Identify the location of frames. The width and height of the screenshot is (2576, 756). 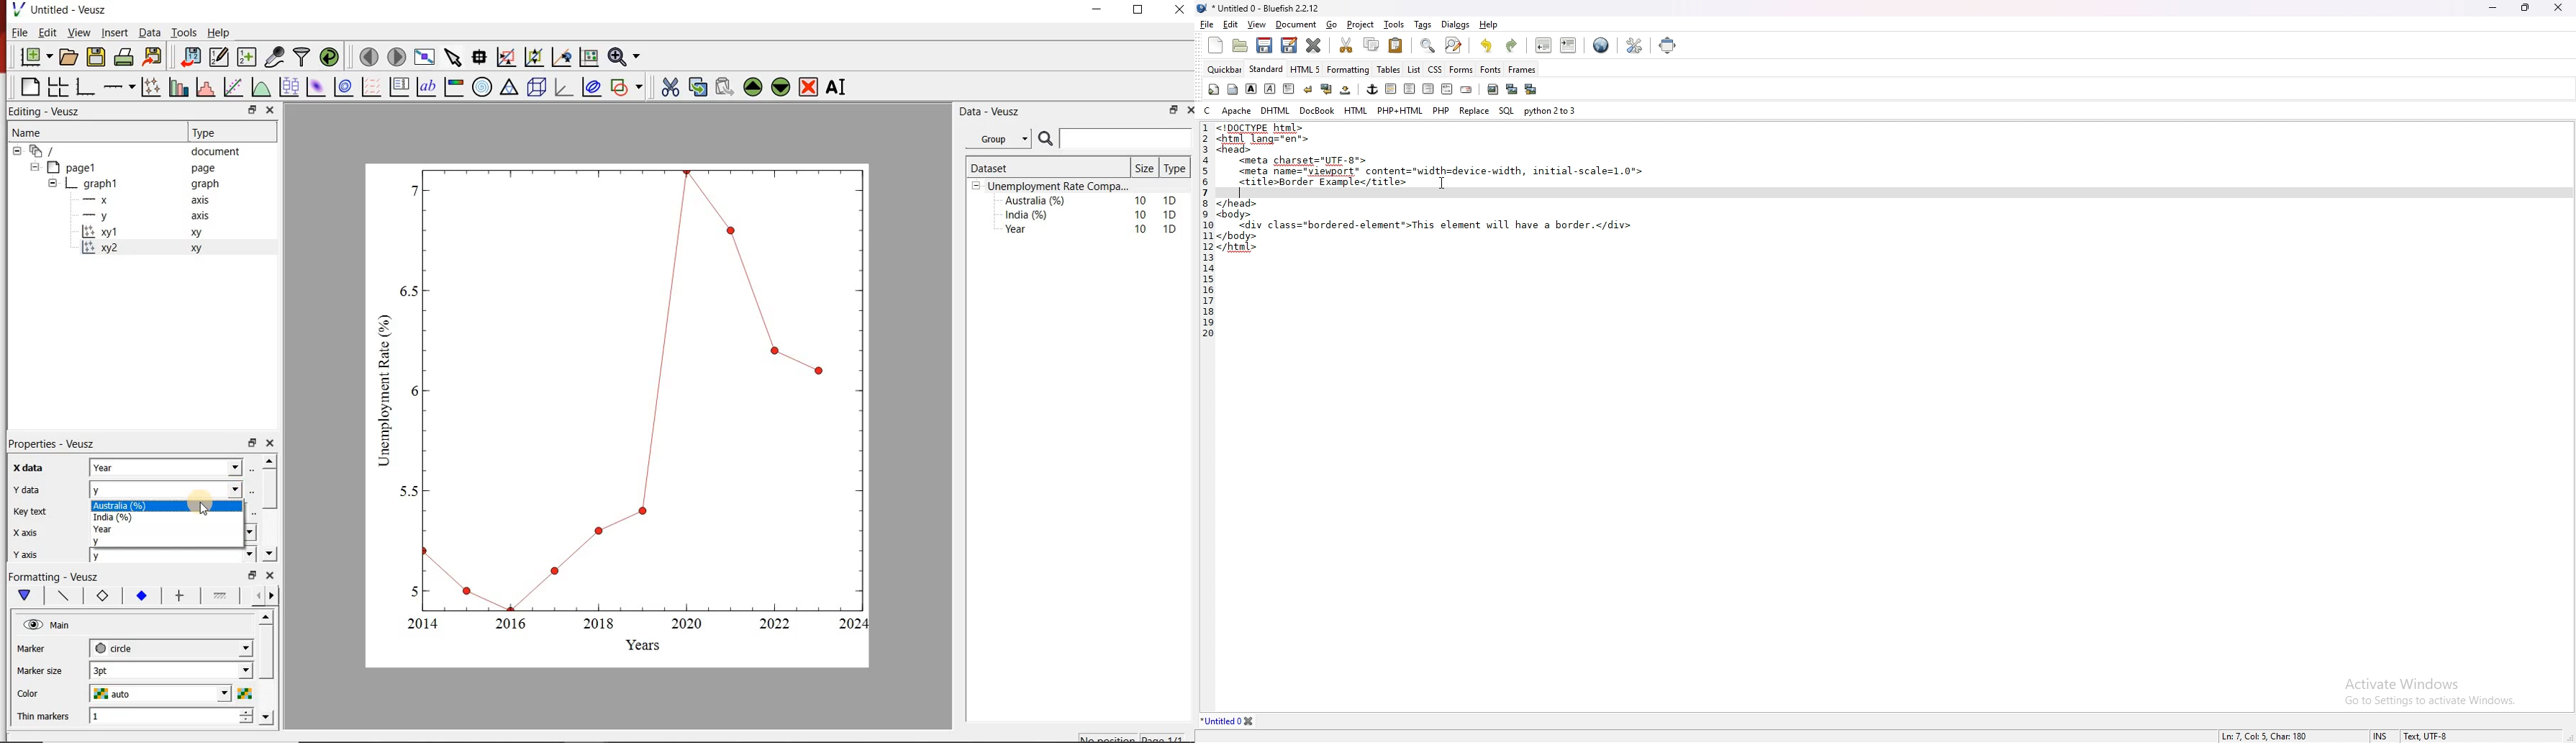
(1522, 69).